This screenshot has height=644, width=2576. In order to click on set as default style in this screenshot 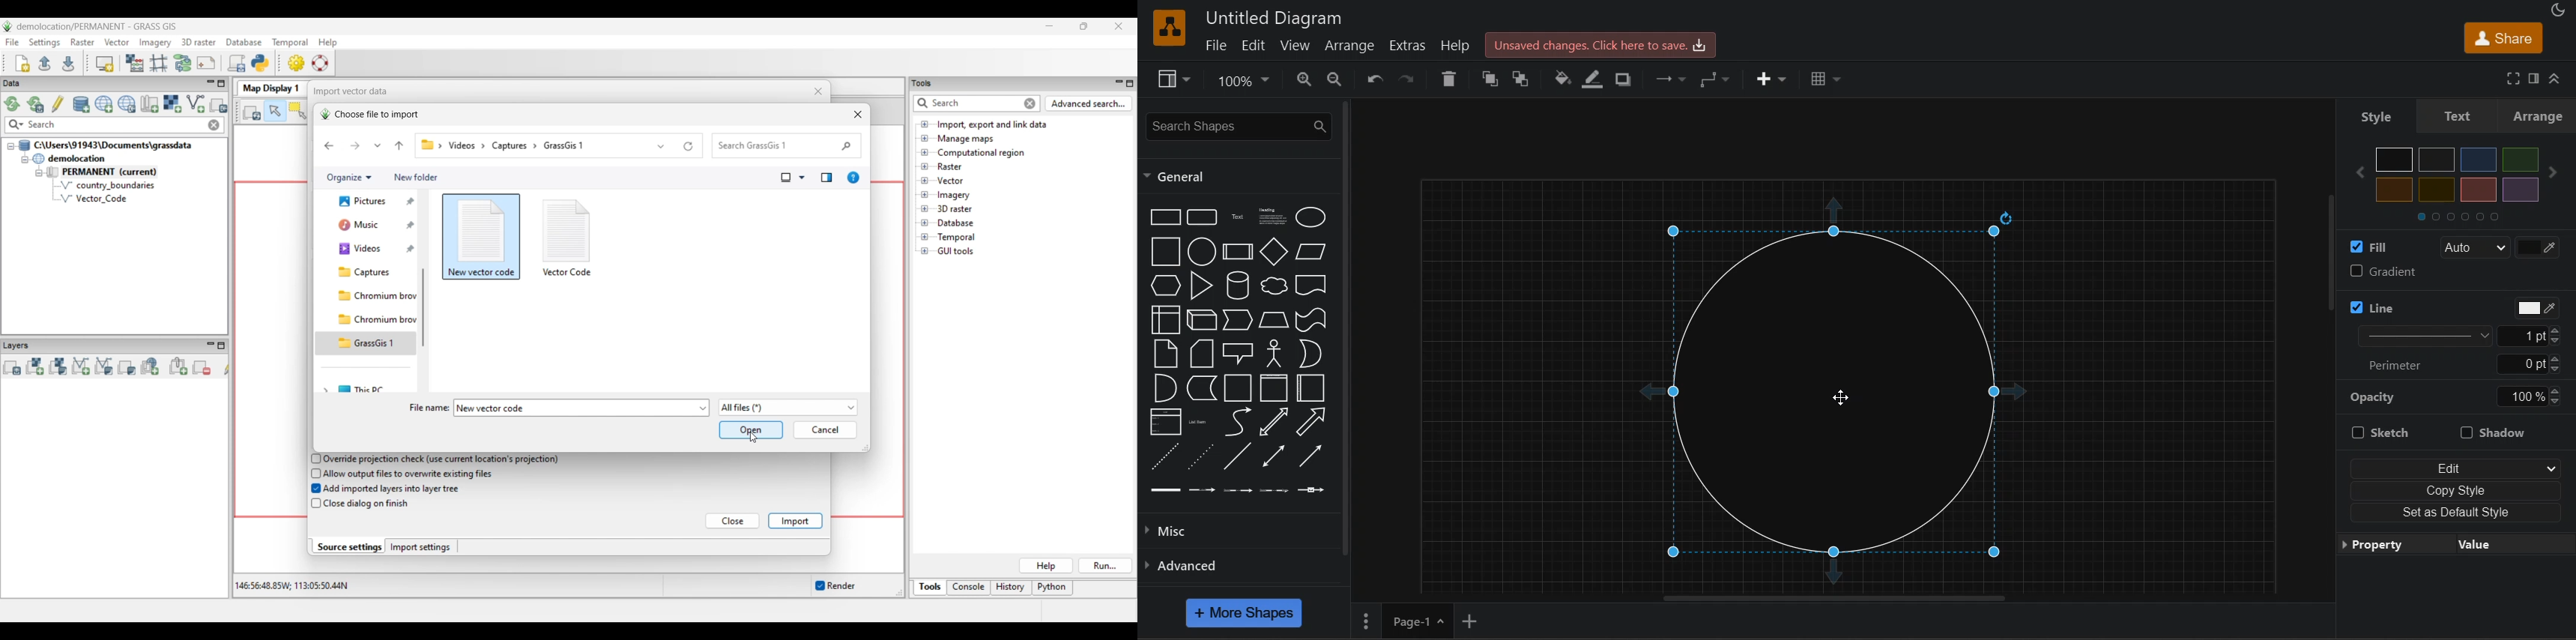, I will do `click(2454, 511)`.